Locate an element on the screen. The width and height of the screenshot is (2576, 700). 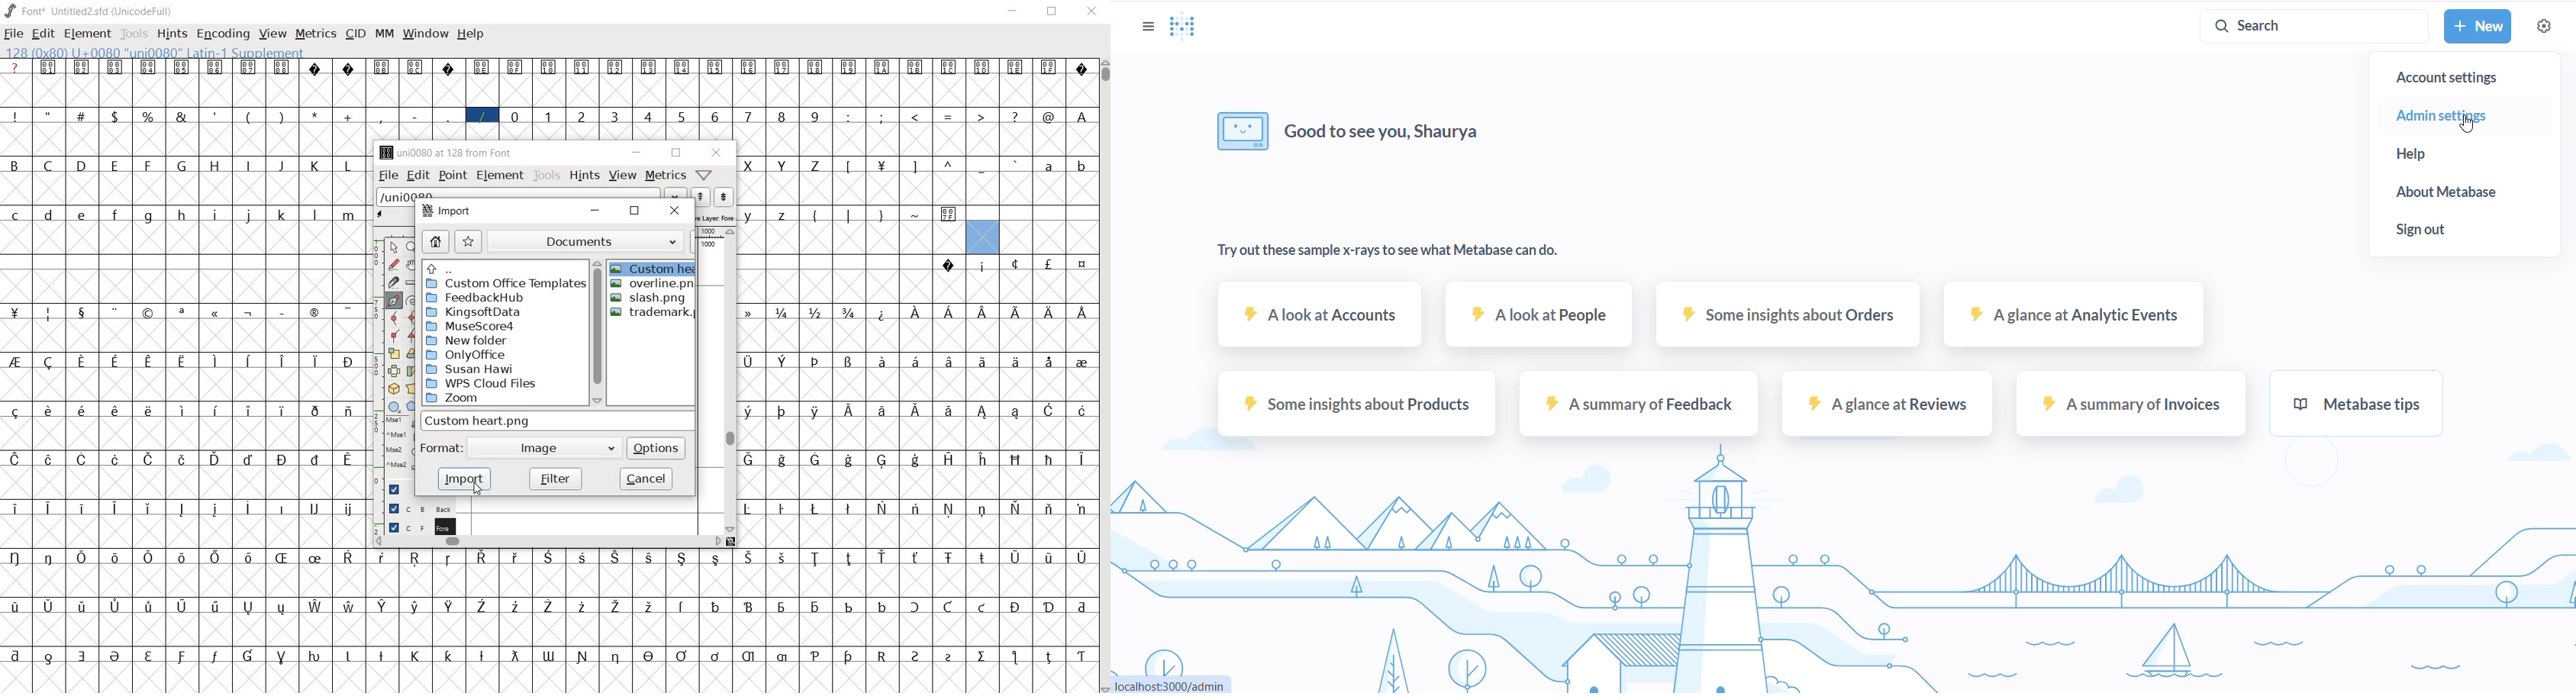
glyph is located at coordinates (449, 116).